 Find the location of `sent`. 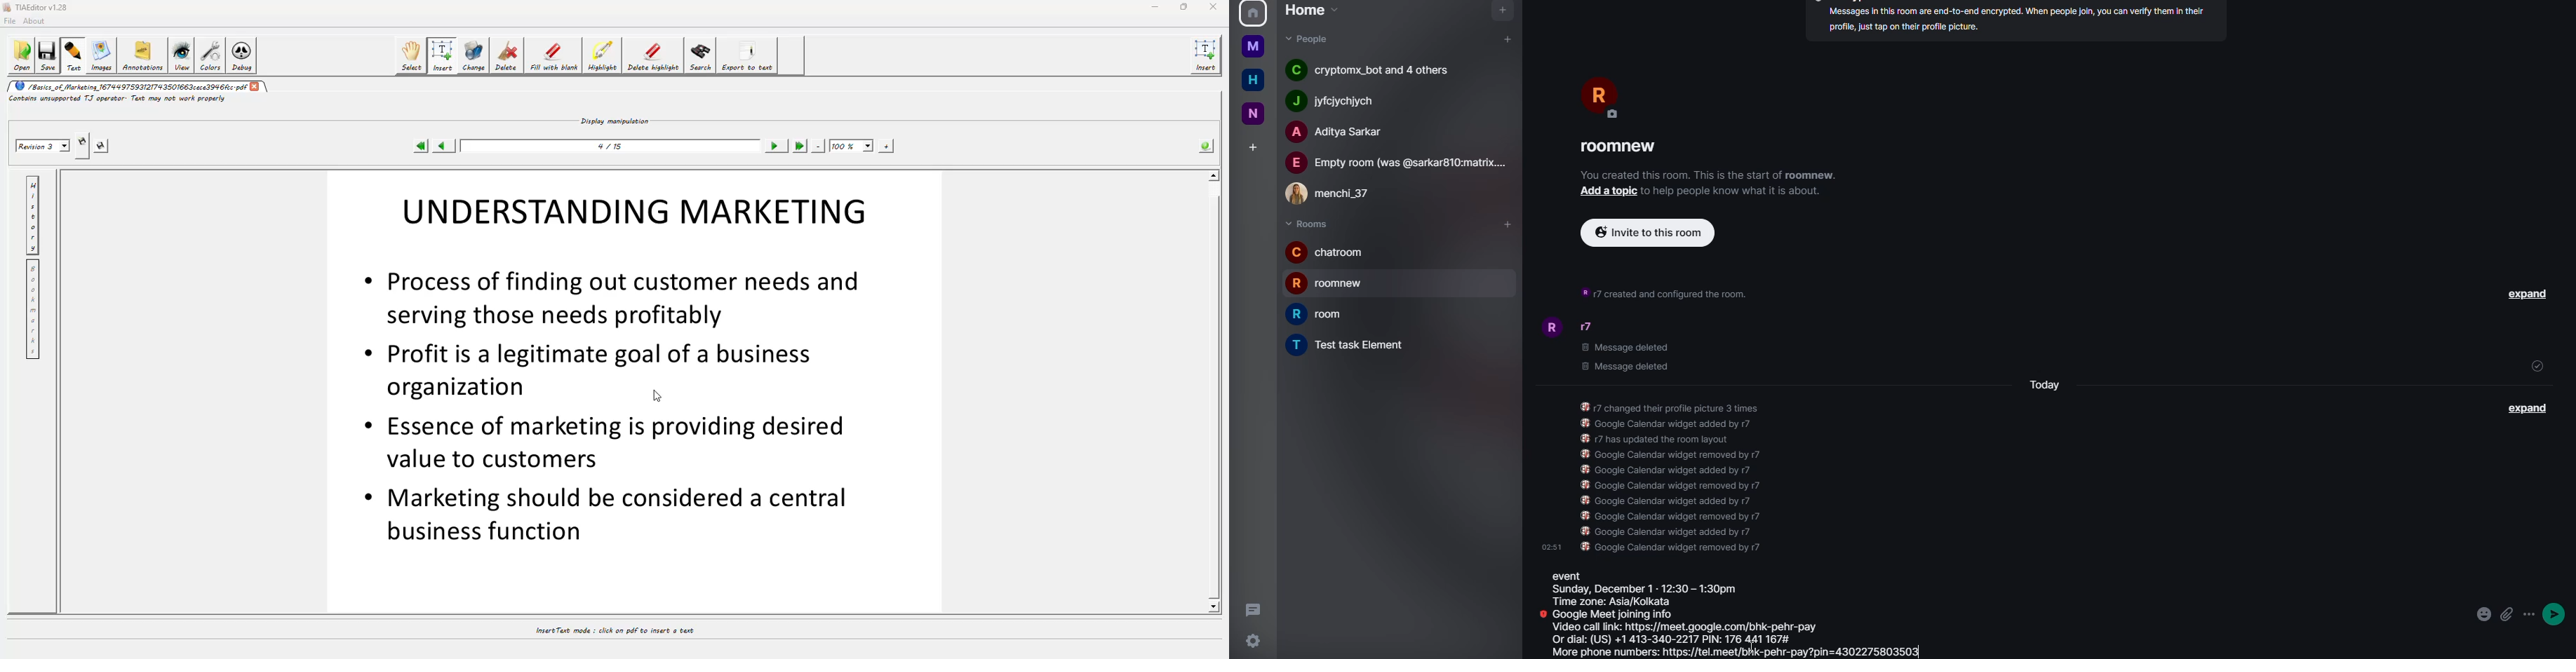

sent is located at coordinates (2535, 366).